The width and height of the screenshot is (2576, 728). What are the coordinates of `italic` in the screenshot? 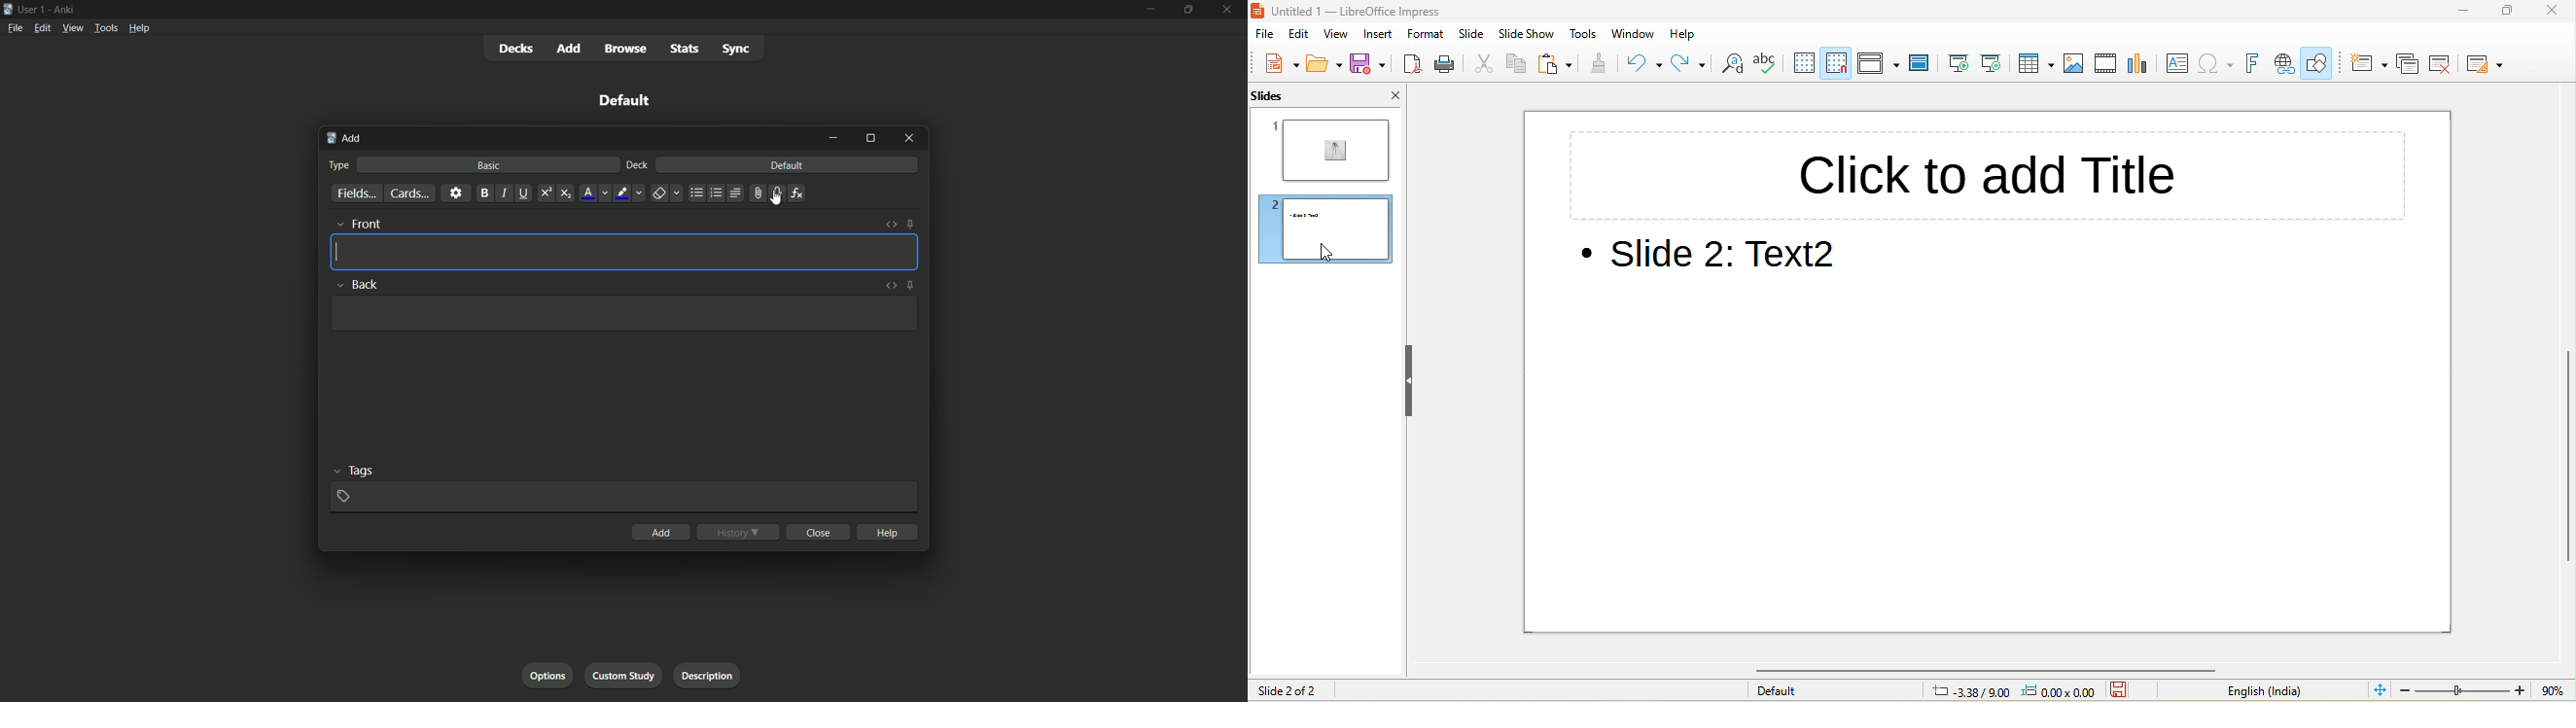 It's located at (504, 194).